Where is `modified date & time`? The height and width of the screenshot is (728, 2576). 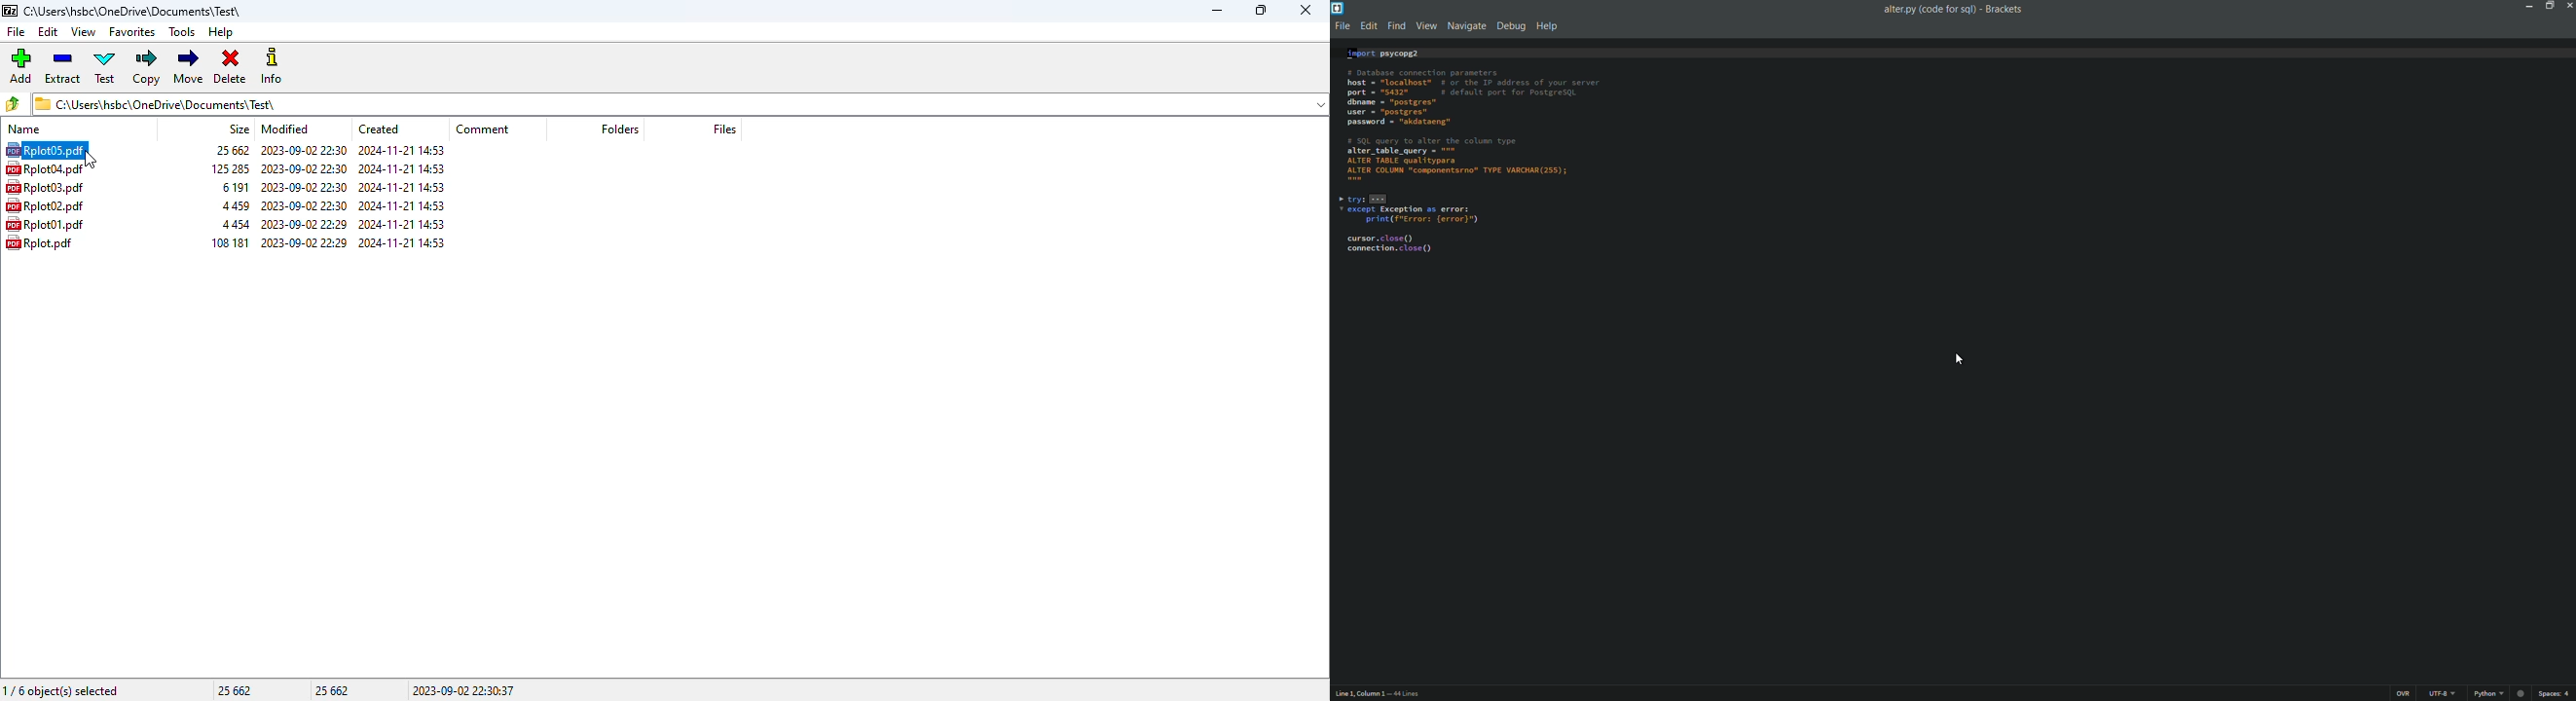 modified date & time is located at coordinates (305, 224).